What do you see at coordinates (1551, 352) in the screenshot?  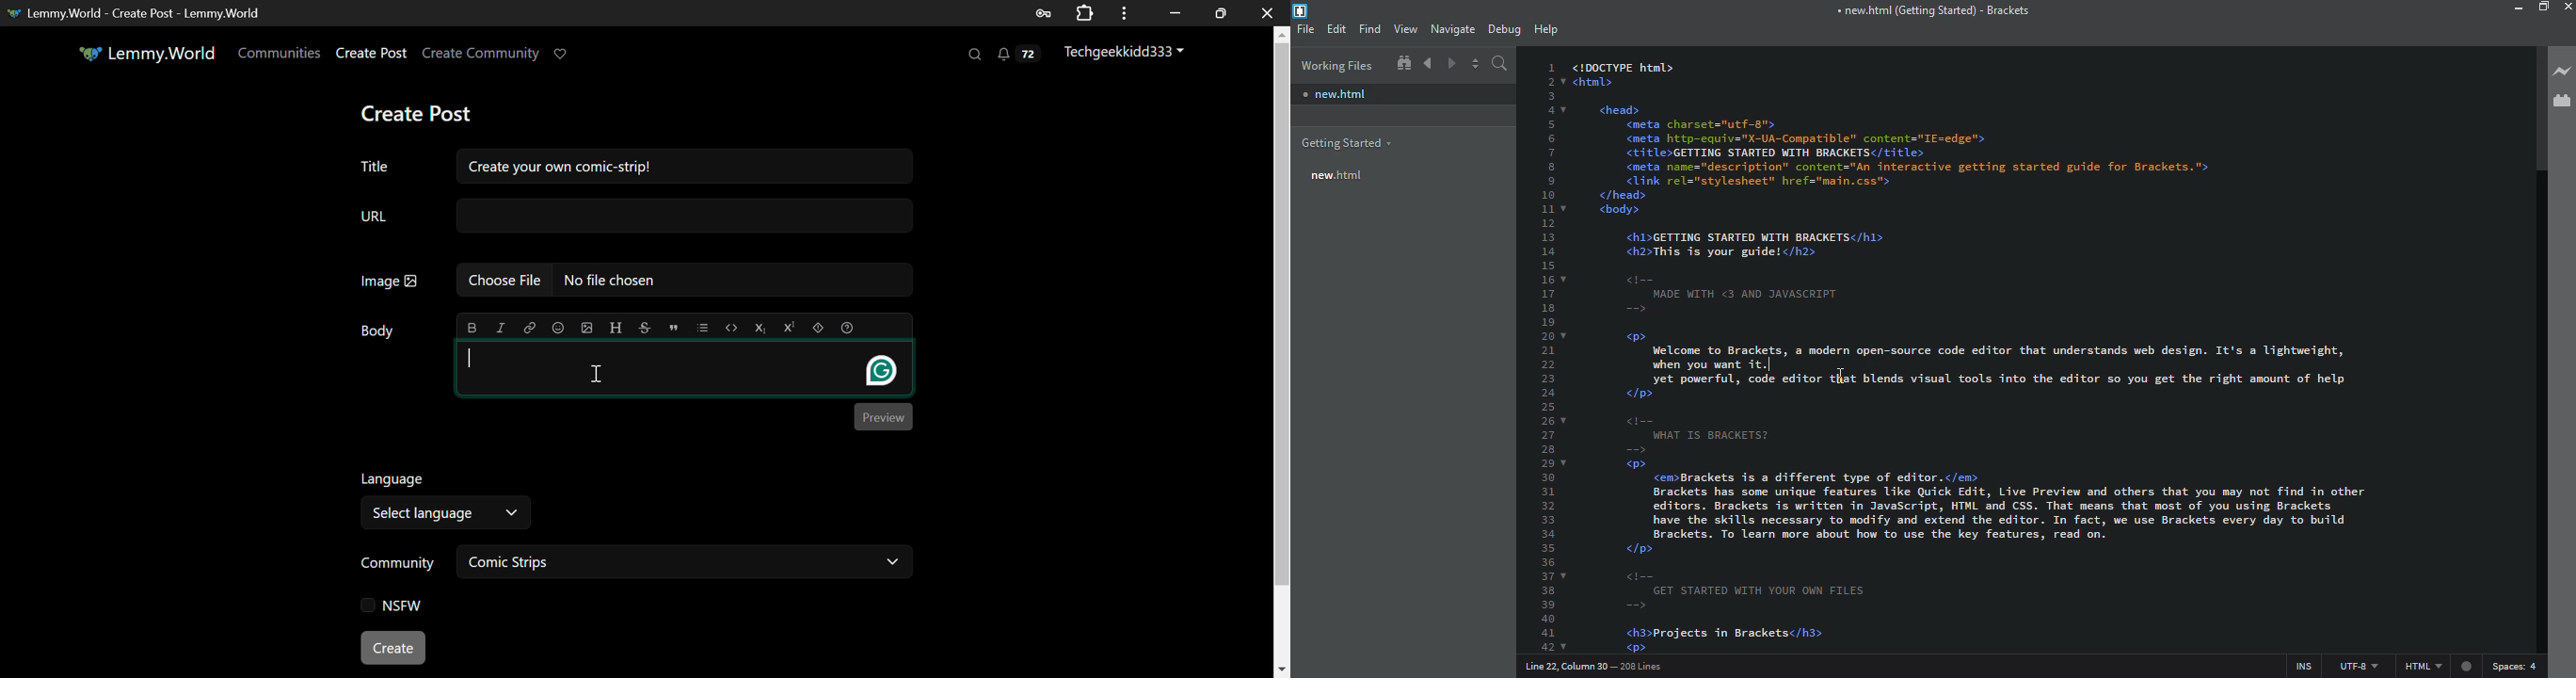 I see `line number` at bounding box center [1551, 352].